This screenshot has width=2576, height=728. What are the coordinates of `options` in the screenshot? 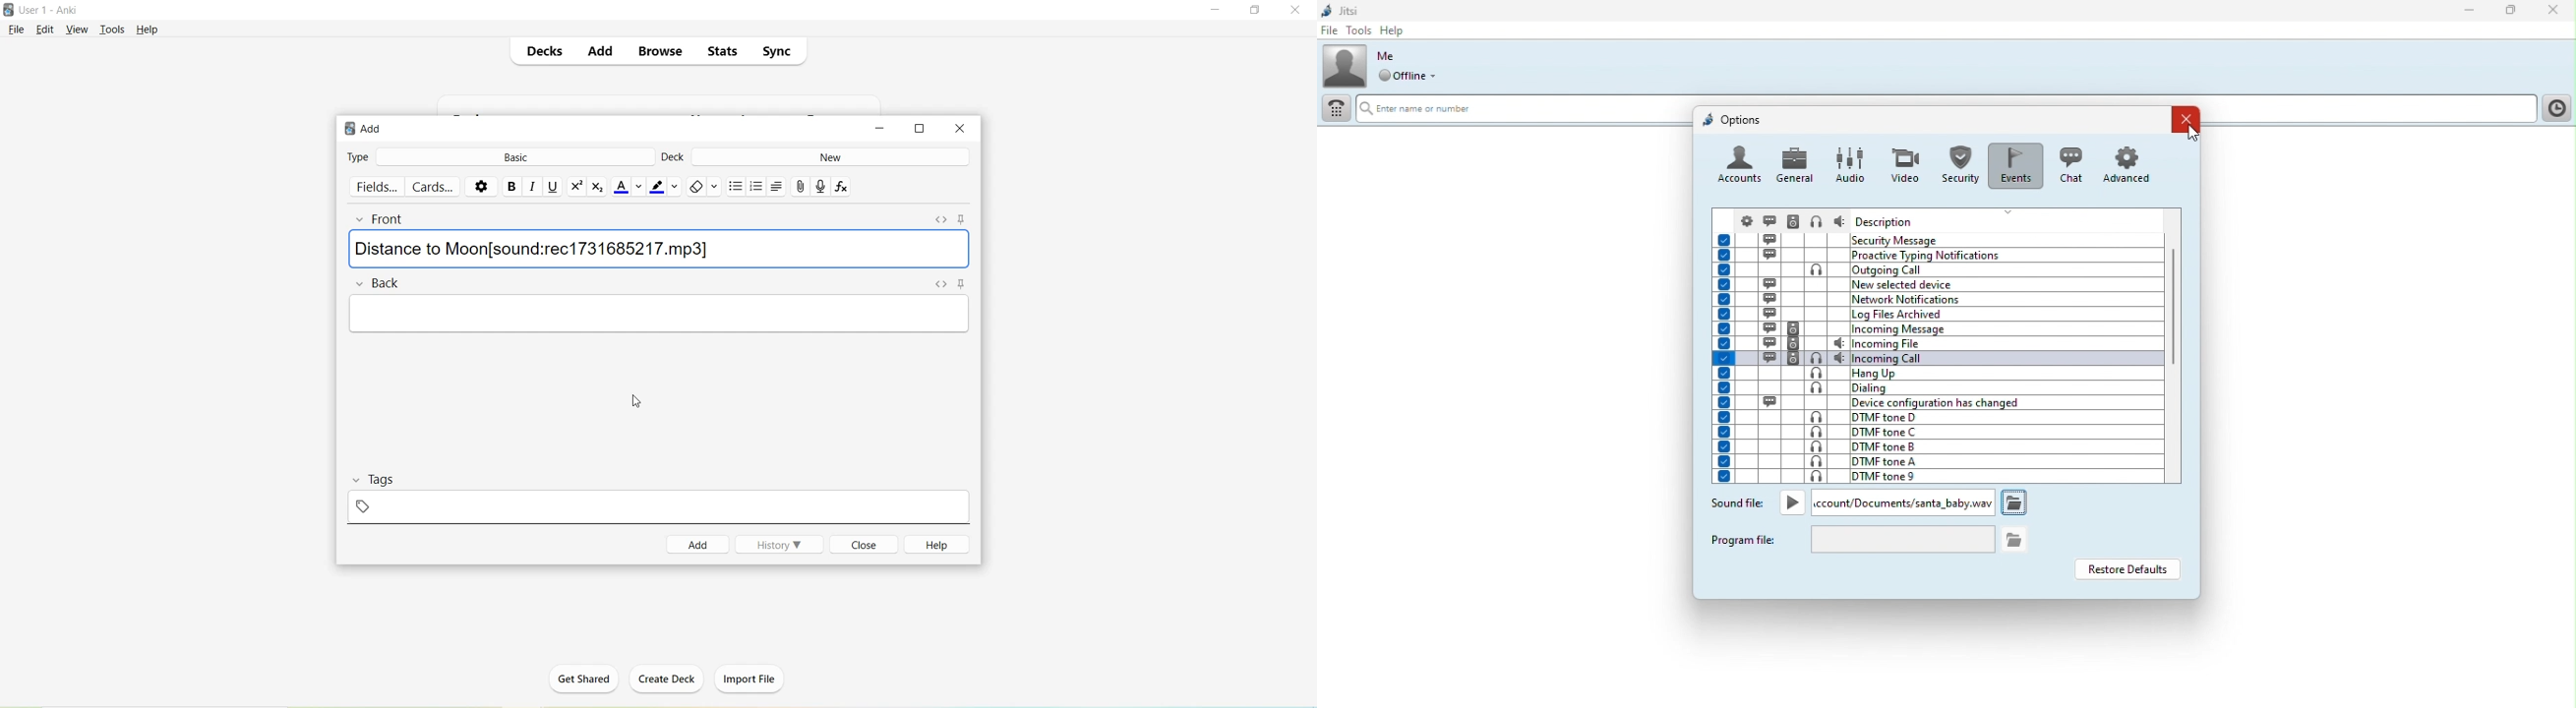 It's located at (1733, 119).